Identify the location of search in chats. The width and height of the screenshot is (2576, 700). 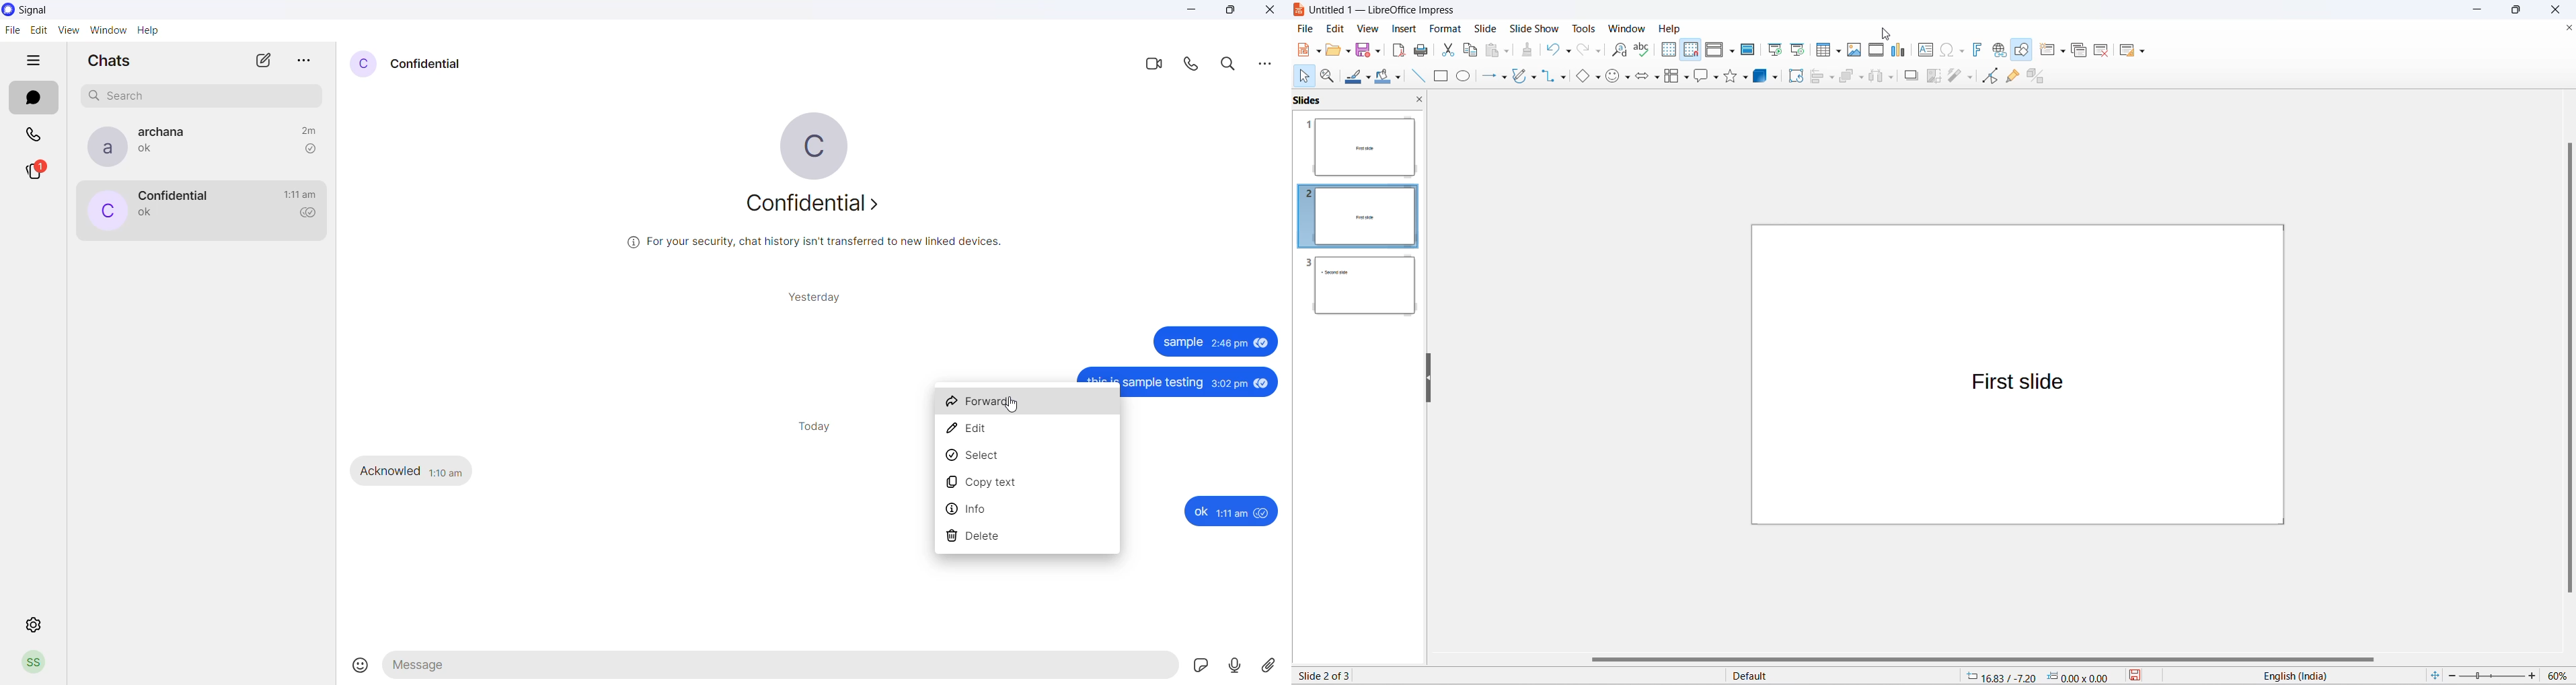
(1232, 64).